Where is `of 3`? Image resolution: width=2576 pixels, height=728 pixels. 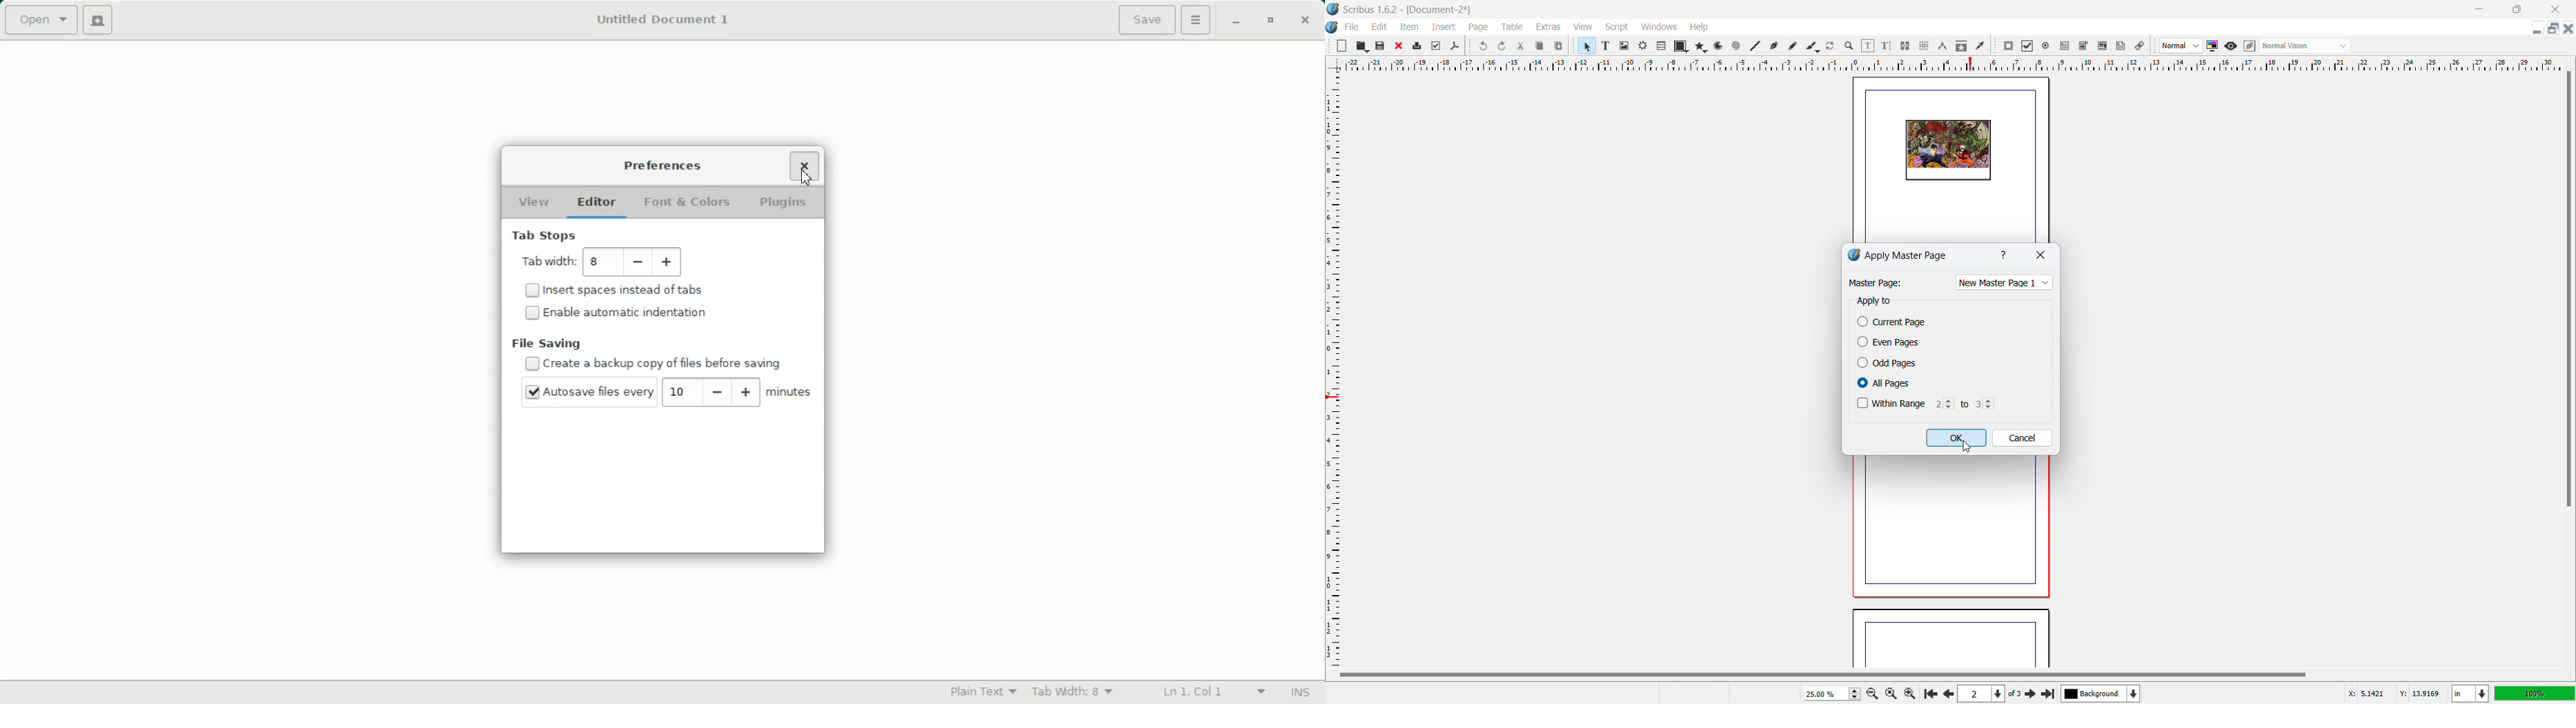
of 3 is located at coordinates (2014, 694).